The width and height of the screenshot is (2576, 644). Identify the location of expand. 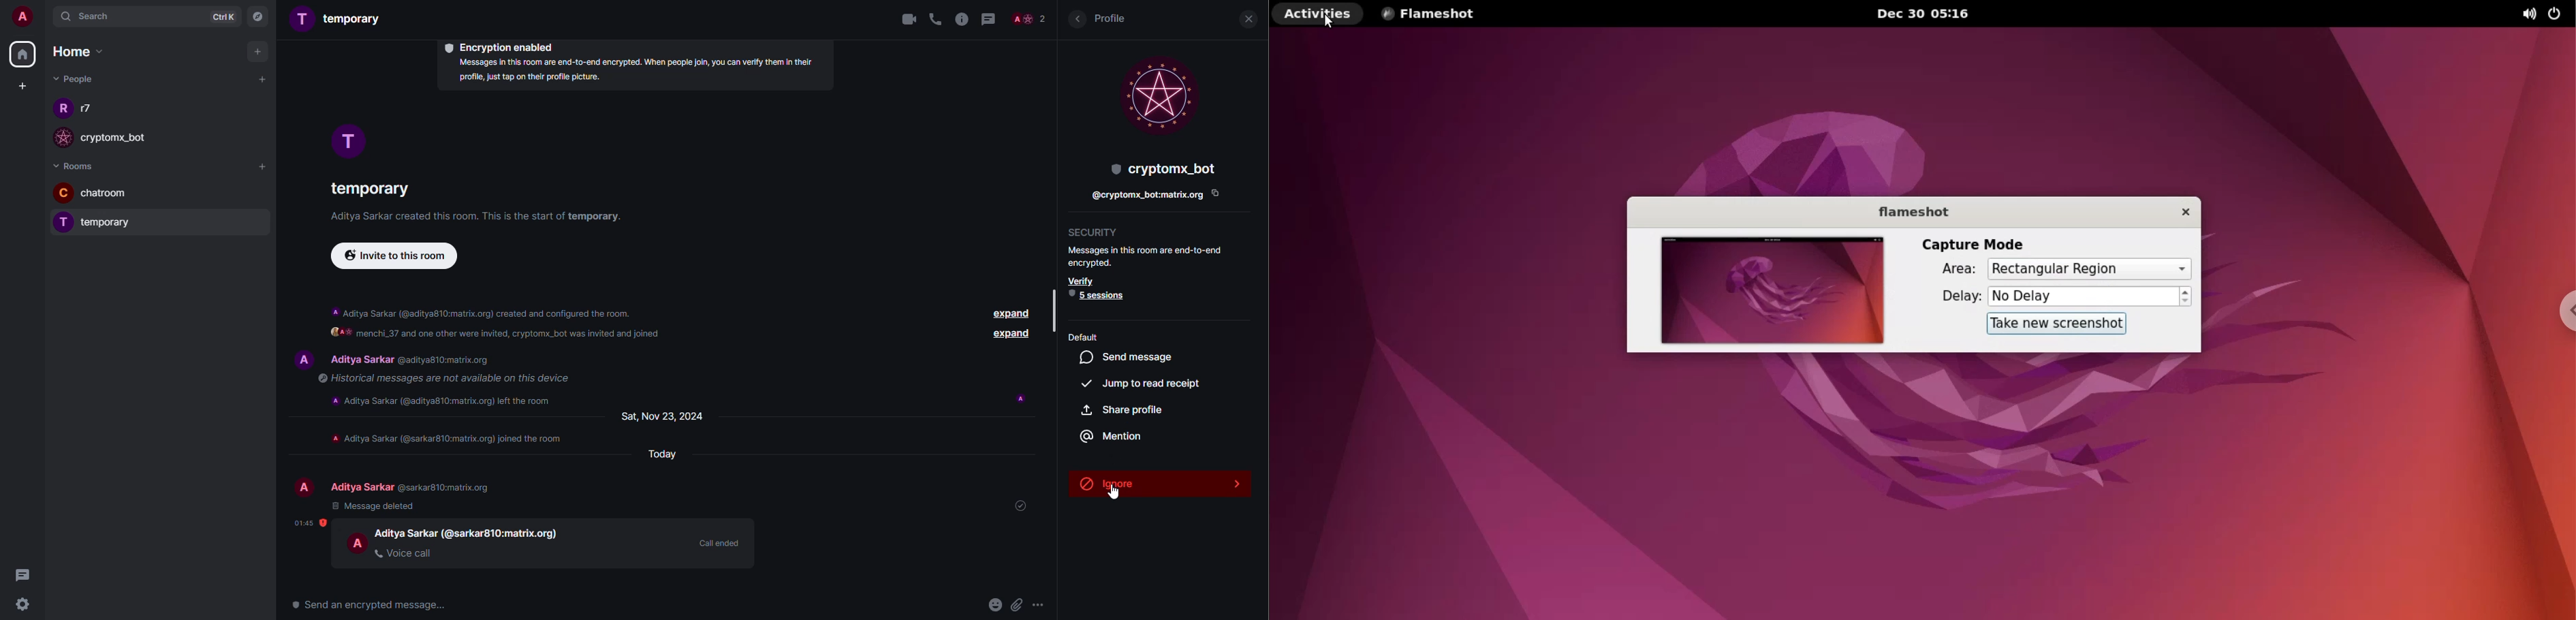
(1239, 484).